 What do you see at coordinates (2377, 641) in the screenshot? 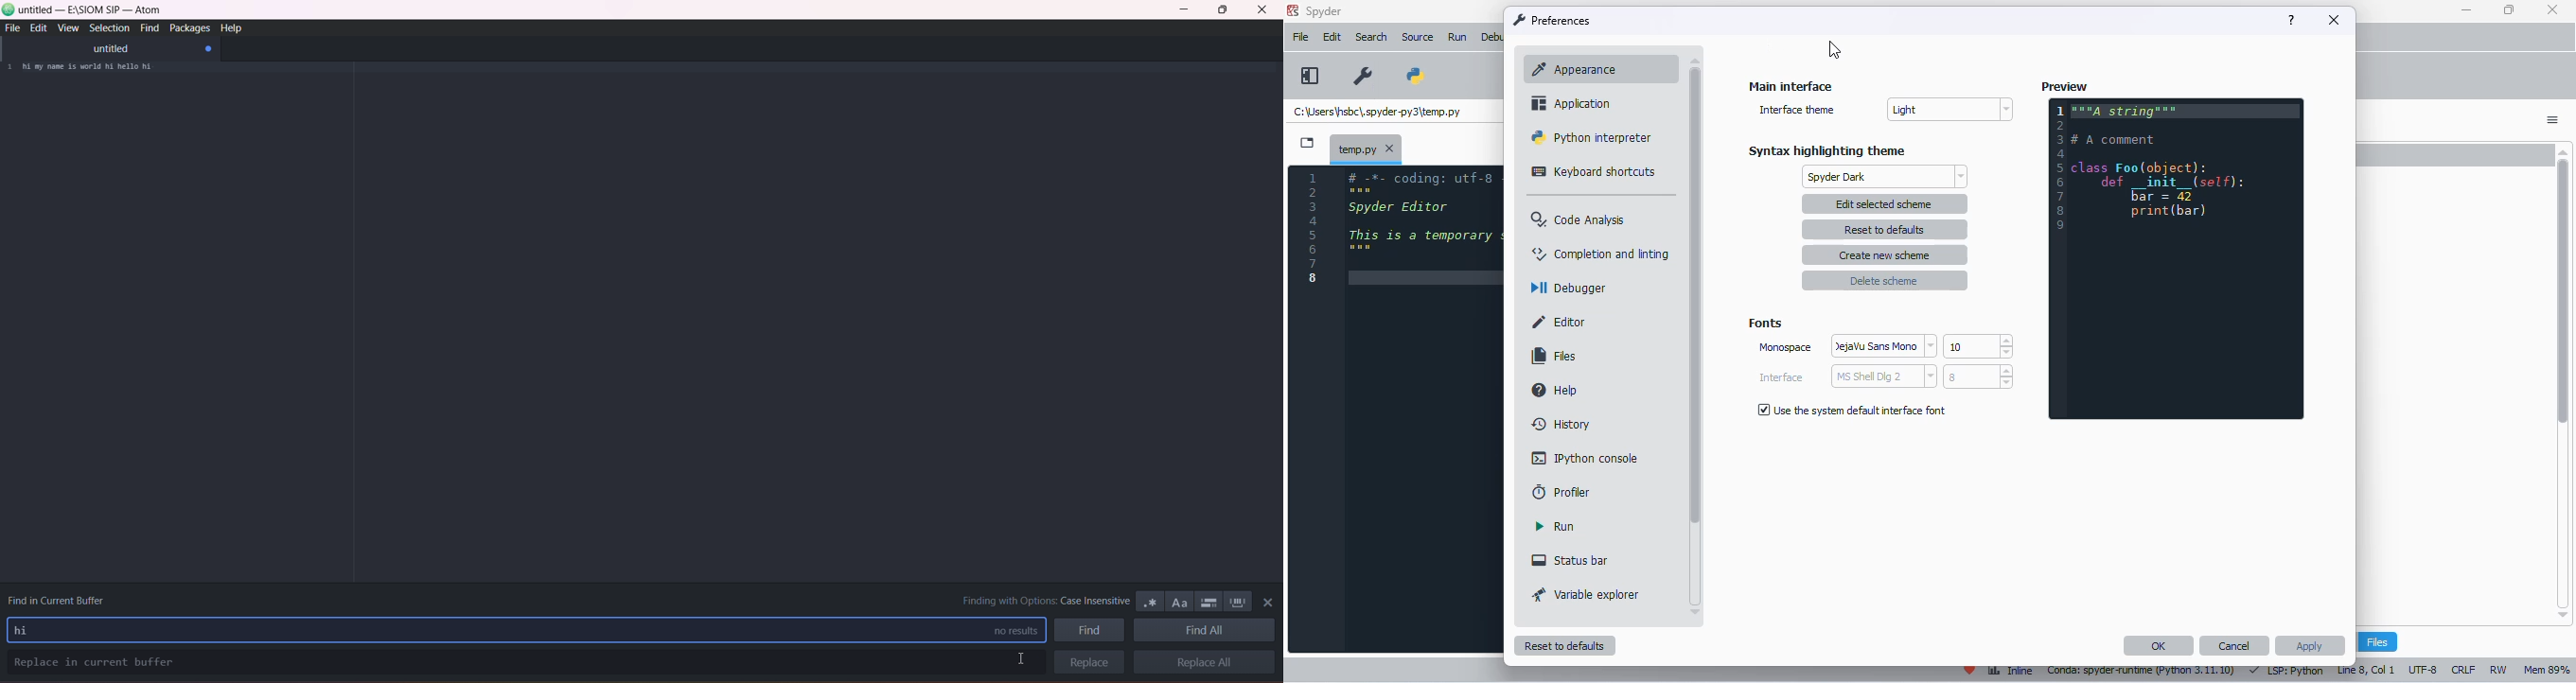
I see `files` at bounding box center [2377, 641].